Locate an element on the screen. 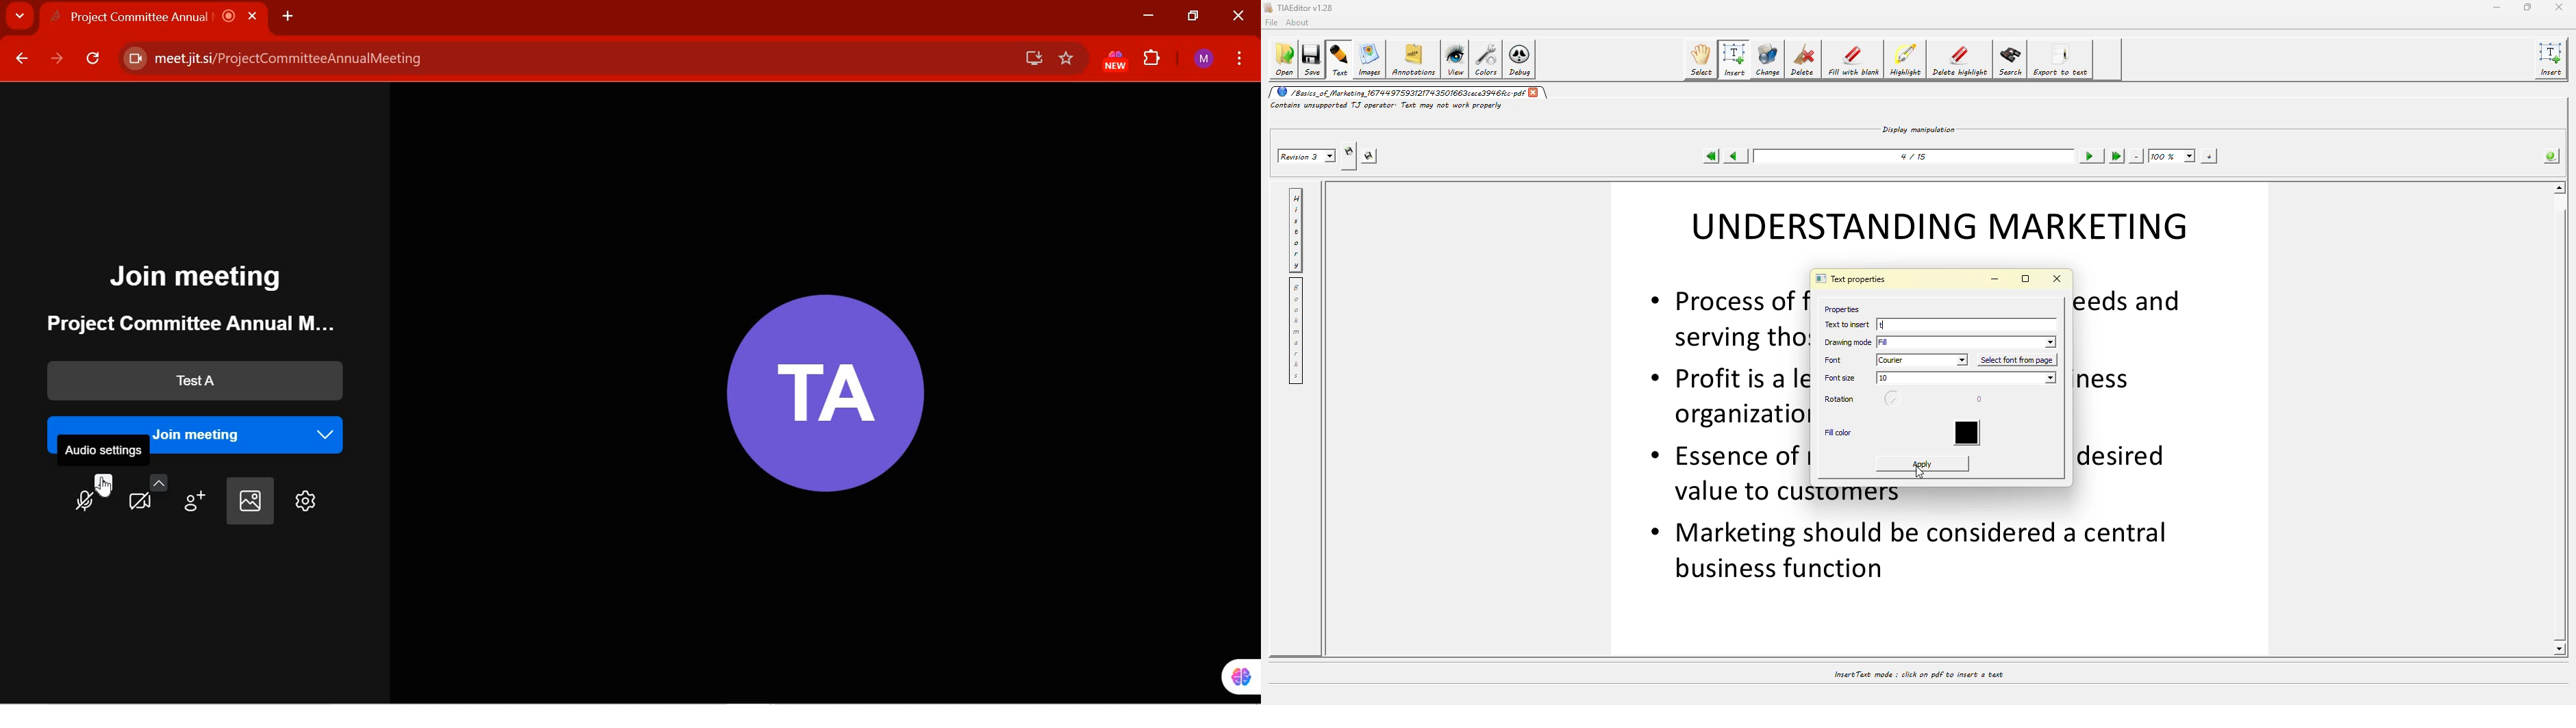  Project Committee Annual | is located at coordinates (166, 16).